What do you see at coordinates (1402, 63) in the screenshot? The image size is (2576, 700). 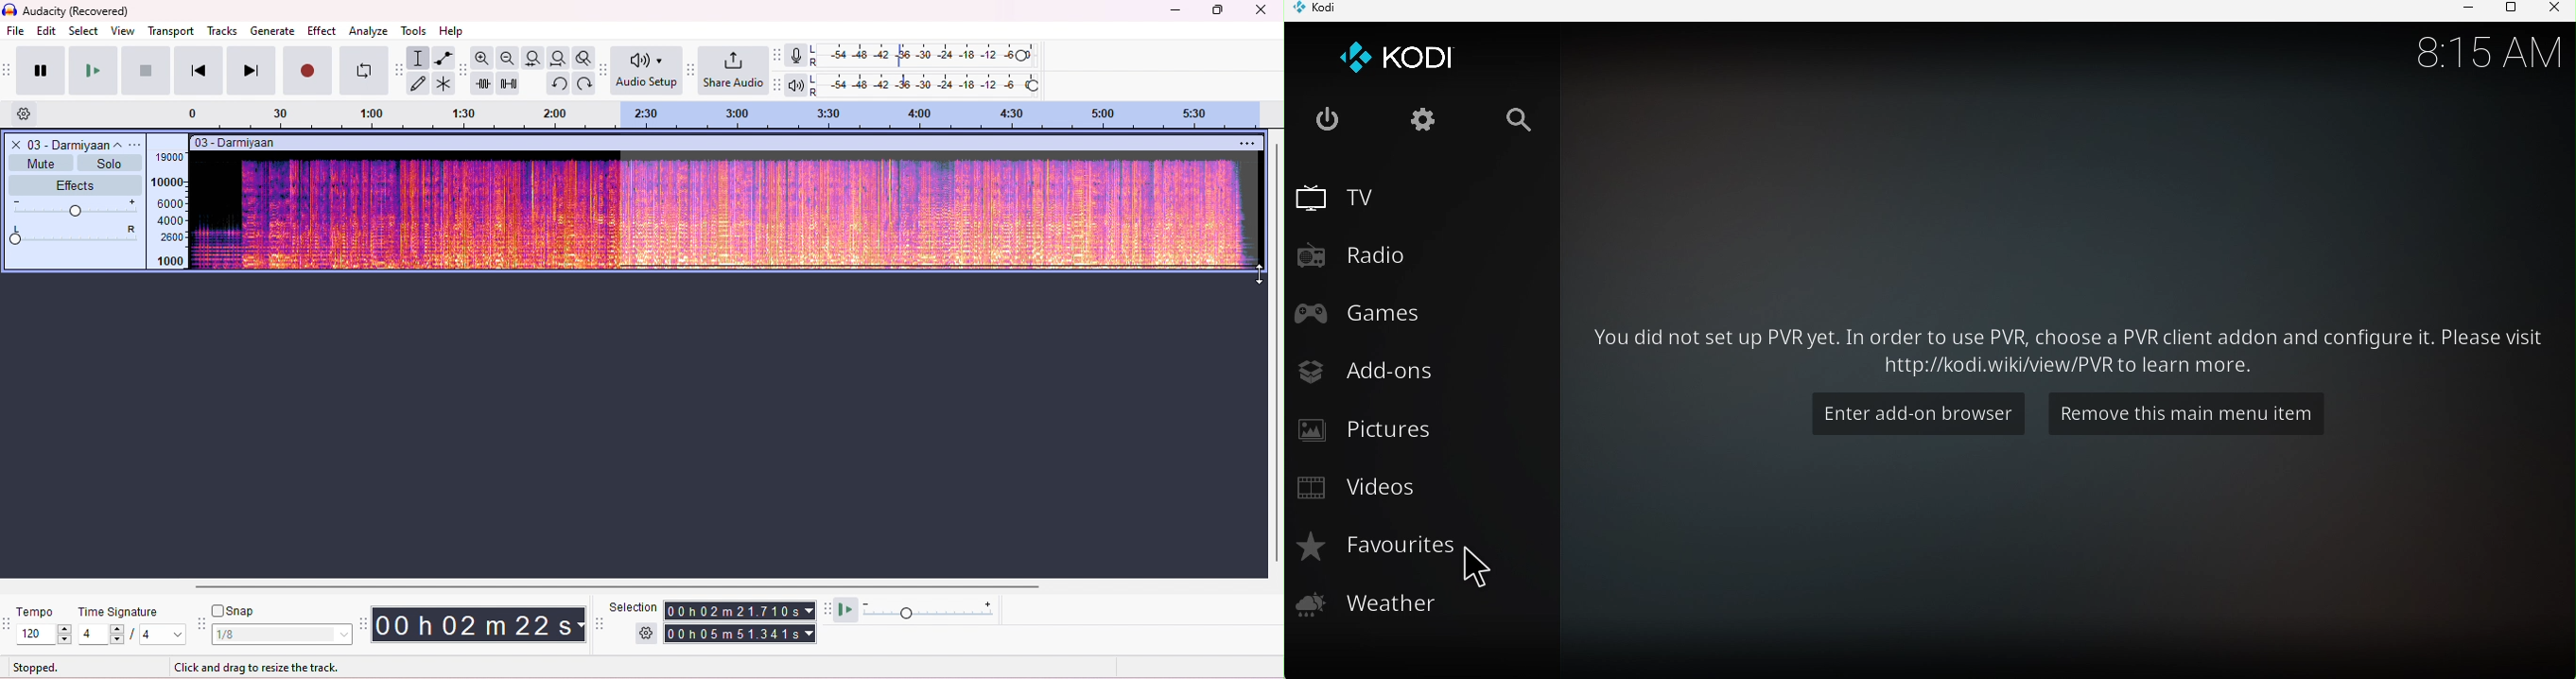 I see `KODI icon` at bounding box center [1402, 63].